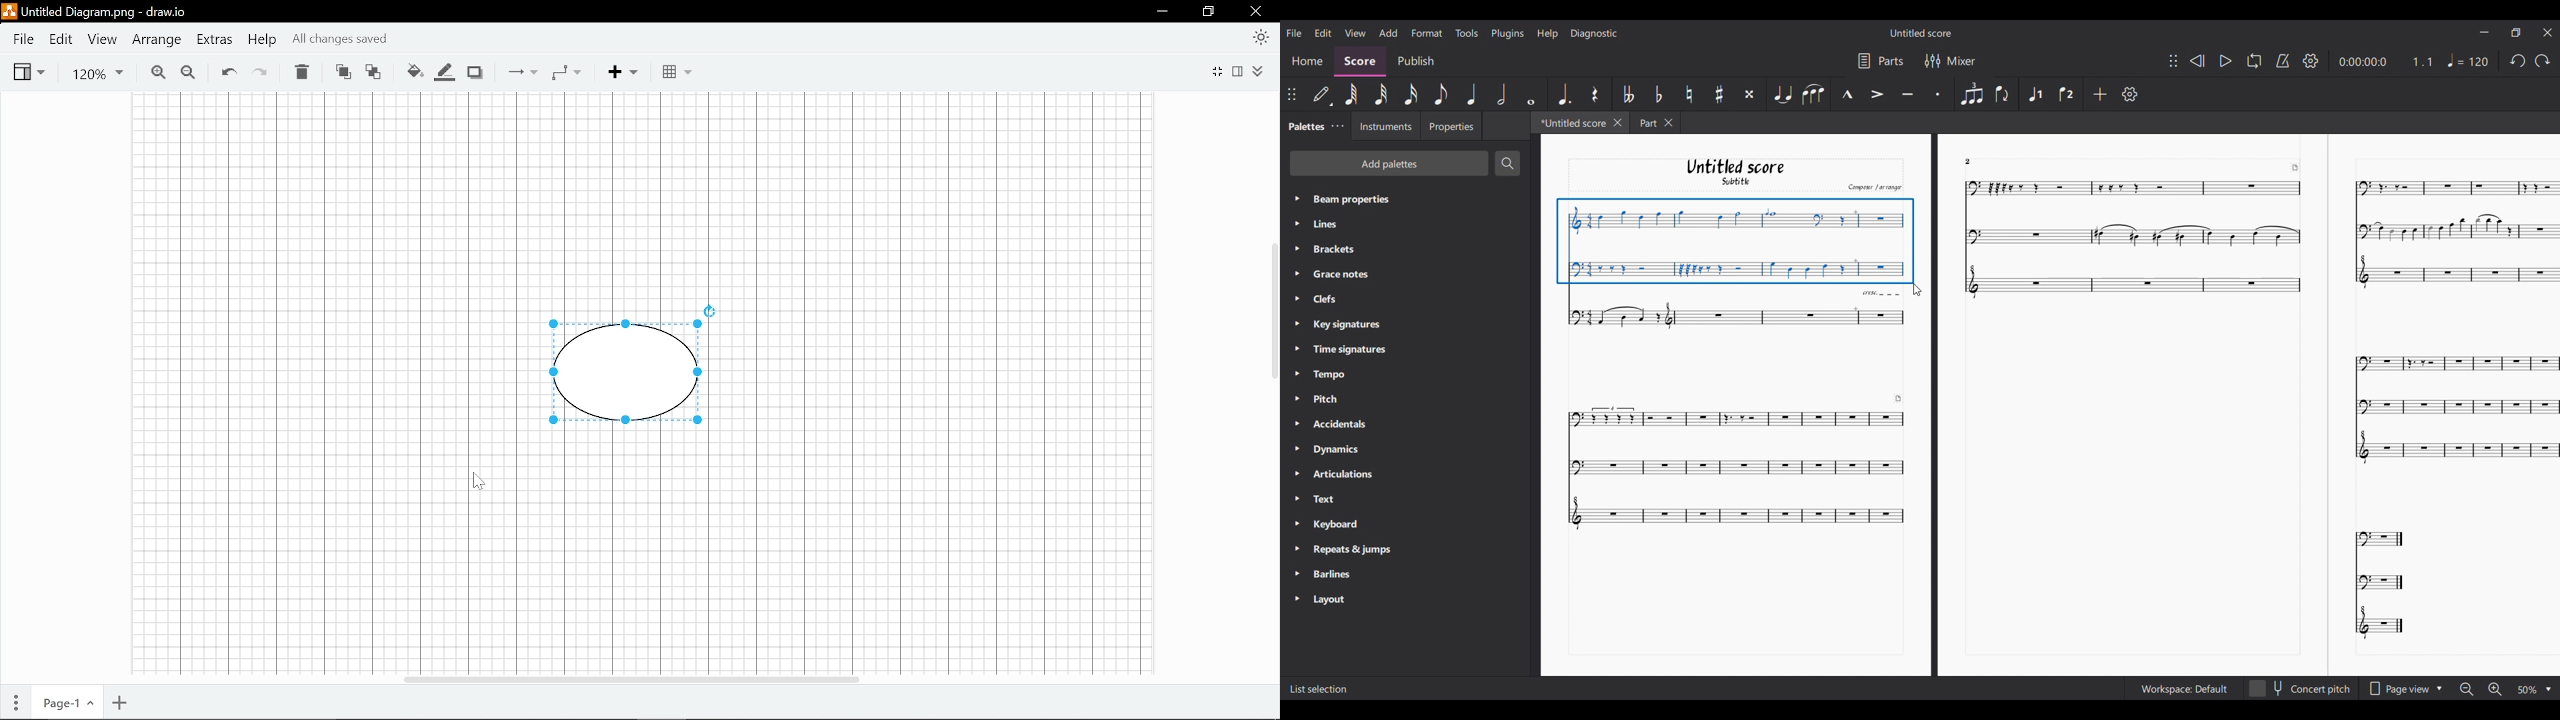 This screenshot has width=2576, height=728. Describe the element at coordinates (2183, 689) in the screenshot. I see `Workspace setting` at that location.